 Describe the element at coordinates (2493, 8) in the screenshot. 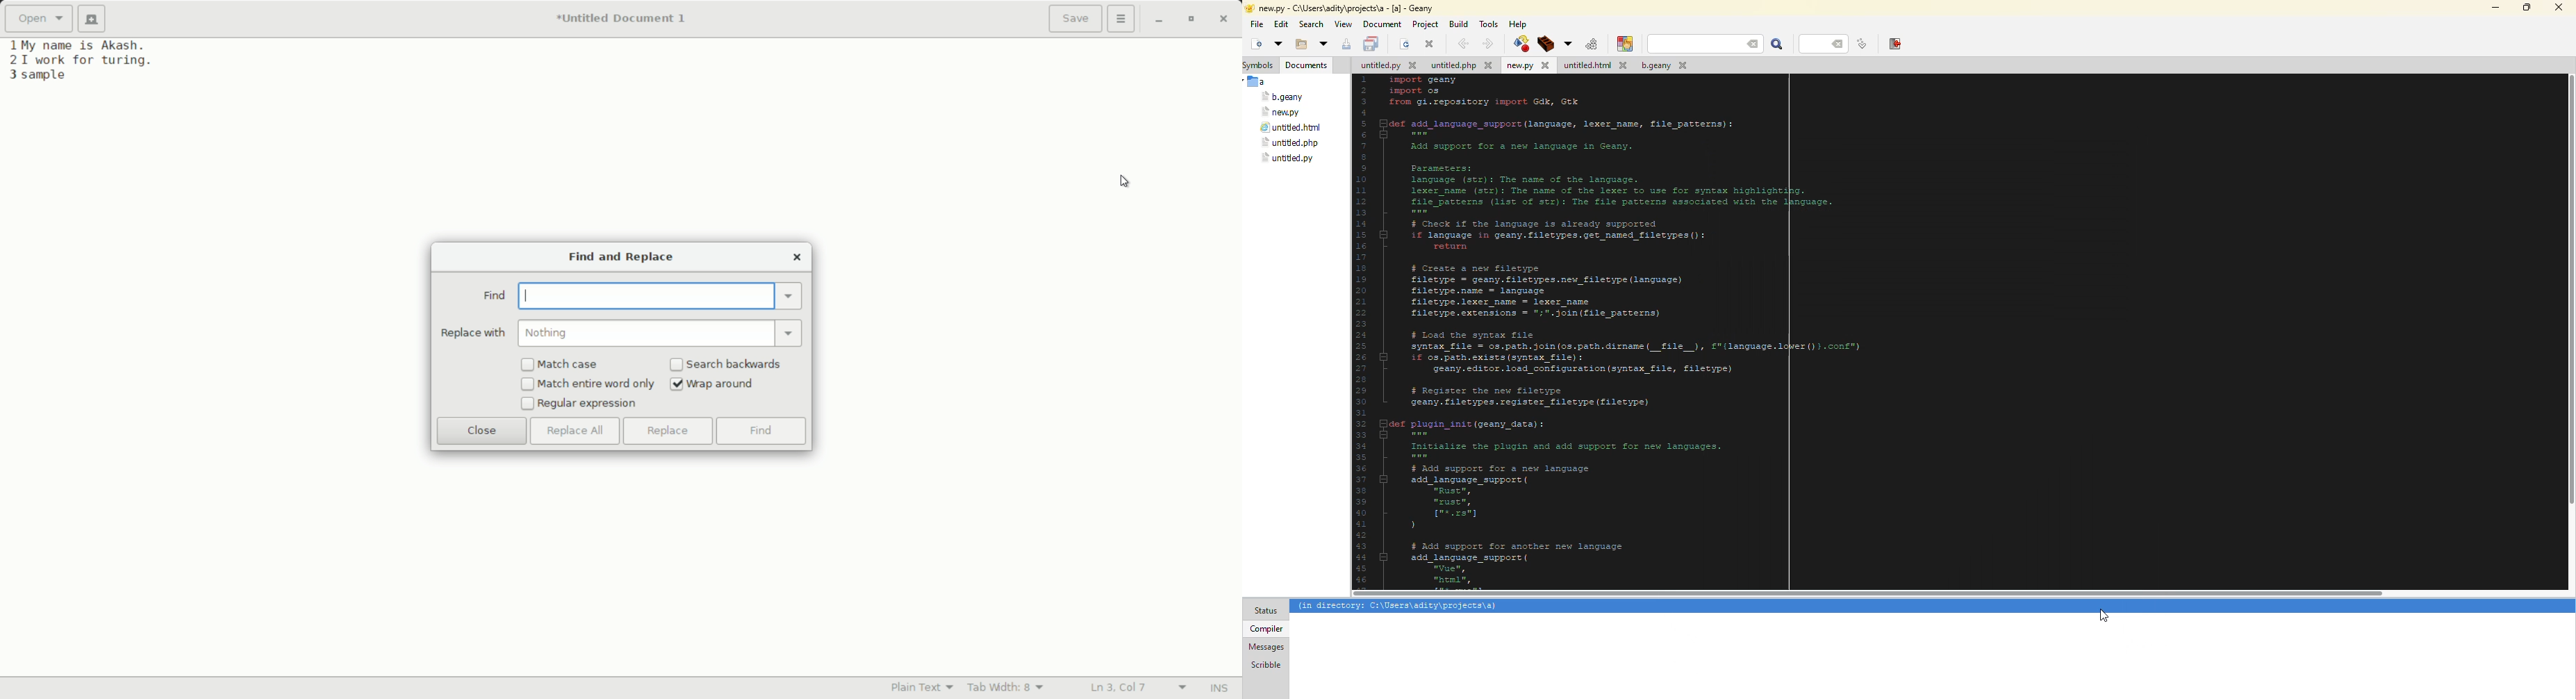

I see `minimize` at that location.